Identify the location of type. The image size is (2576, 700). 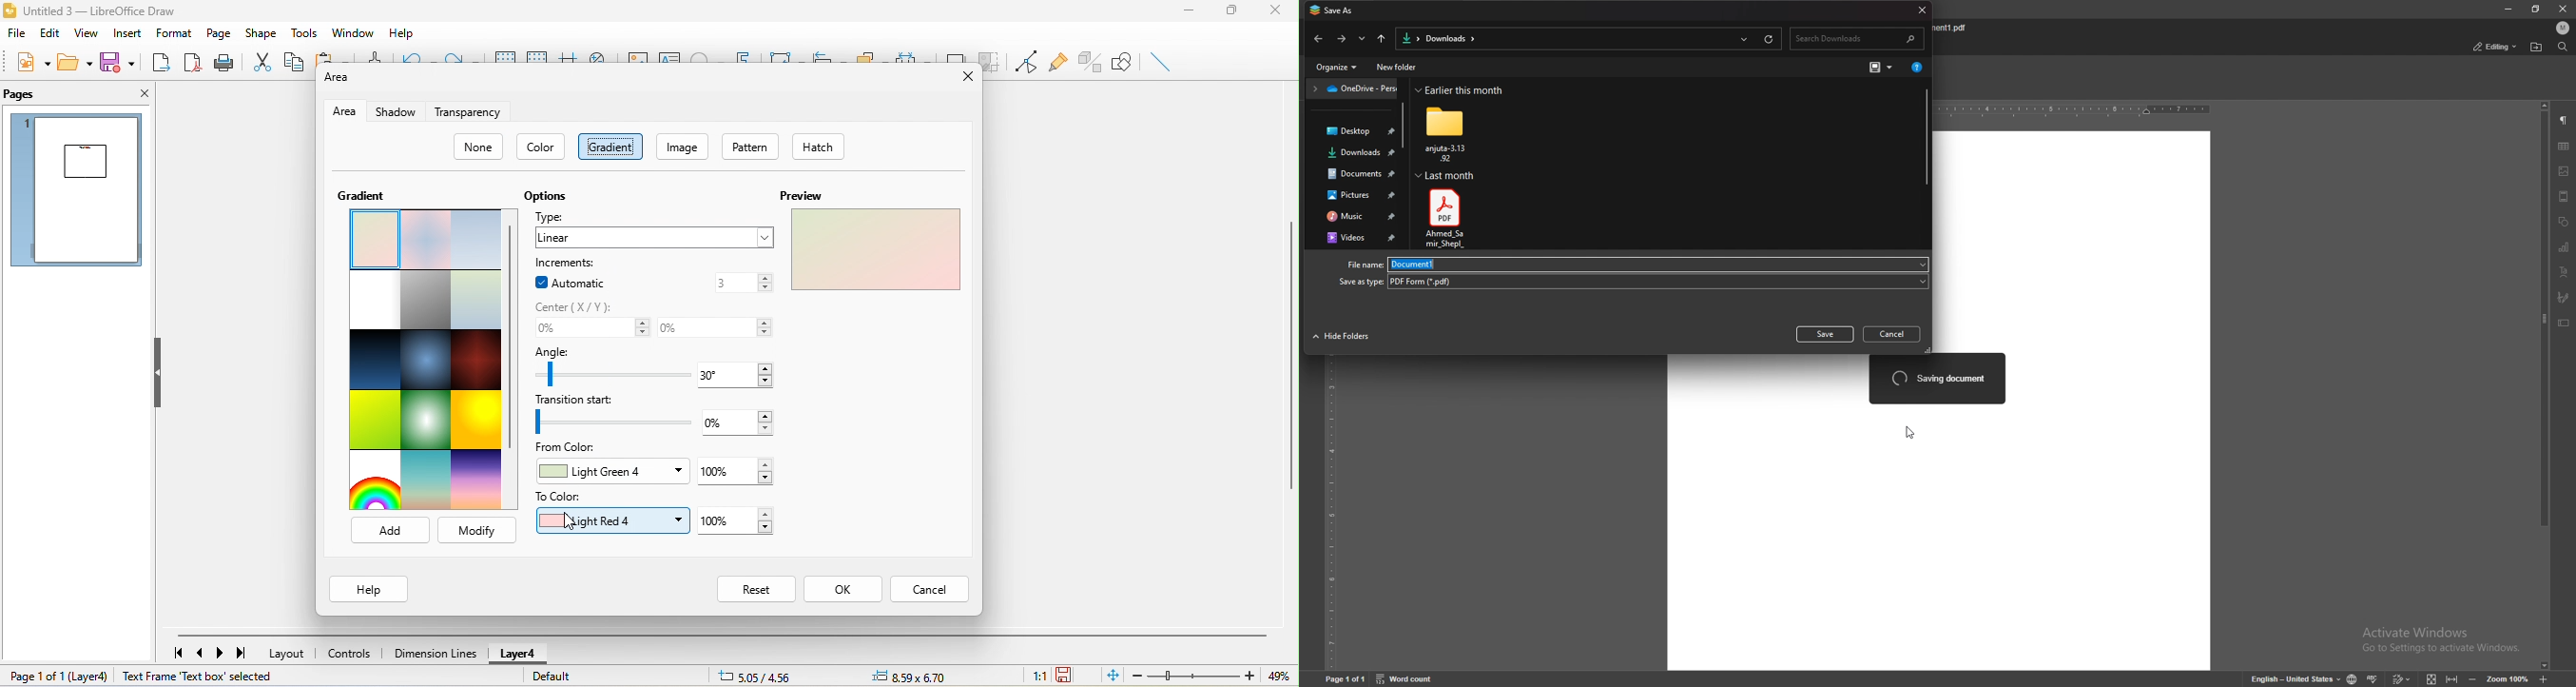
(553, 215).